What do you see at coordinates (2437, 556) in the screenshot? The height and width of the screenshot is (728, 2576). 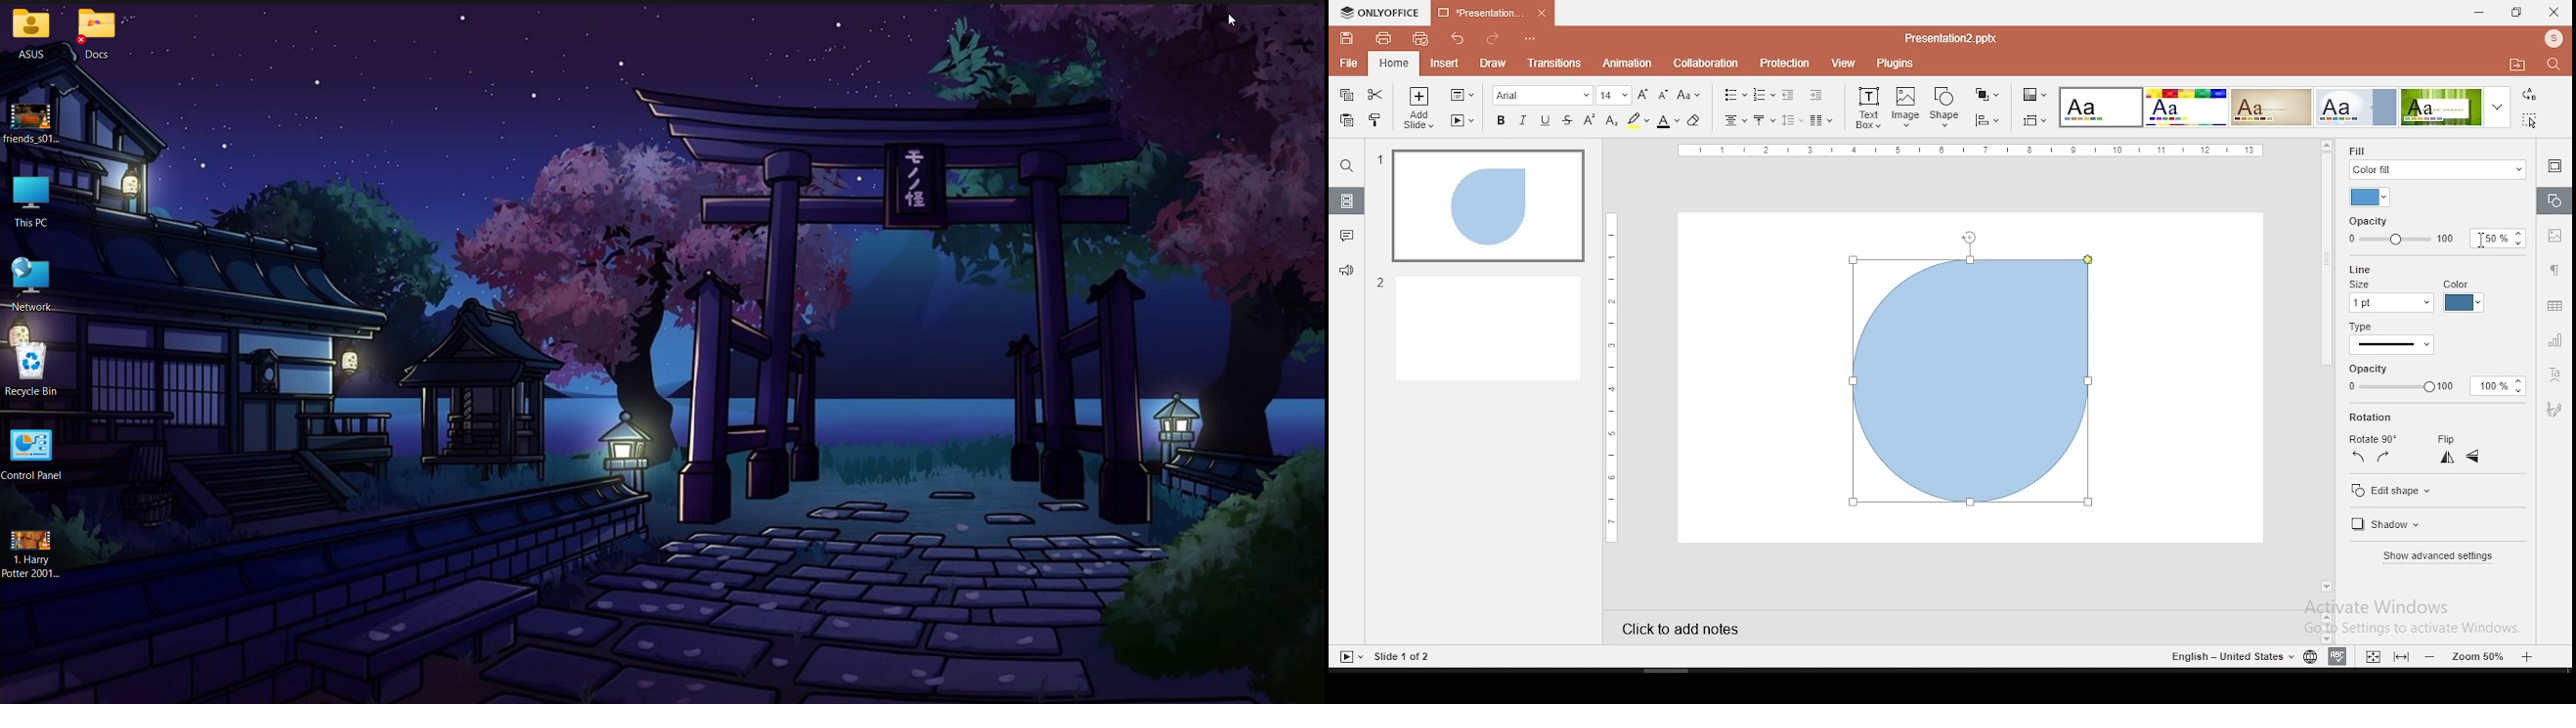 I see `show advanced settings` at bounding box center [2437, 556].